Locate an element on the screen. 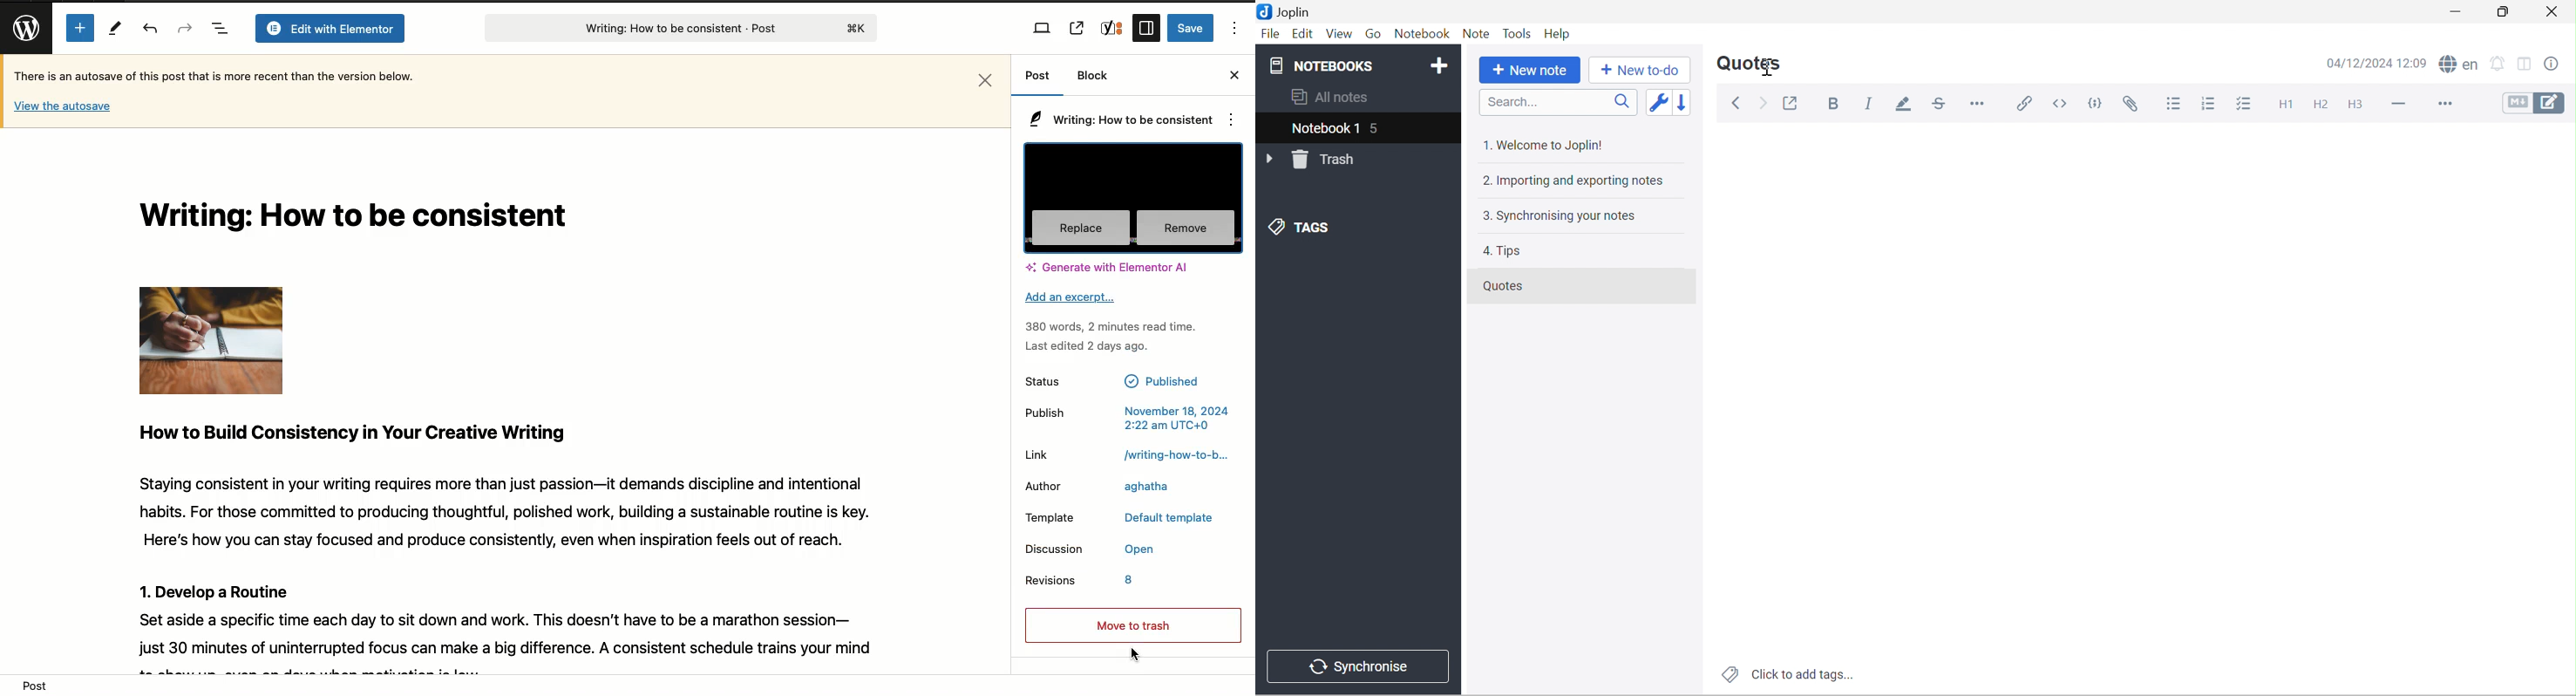 This screenshot has width=2576, height=700. Redo is located at coordinates (185, 27).